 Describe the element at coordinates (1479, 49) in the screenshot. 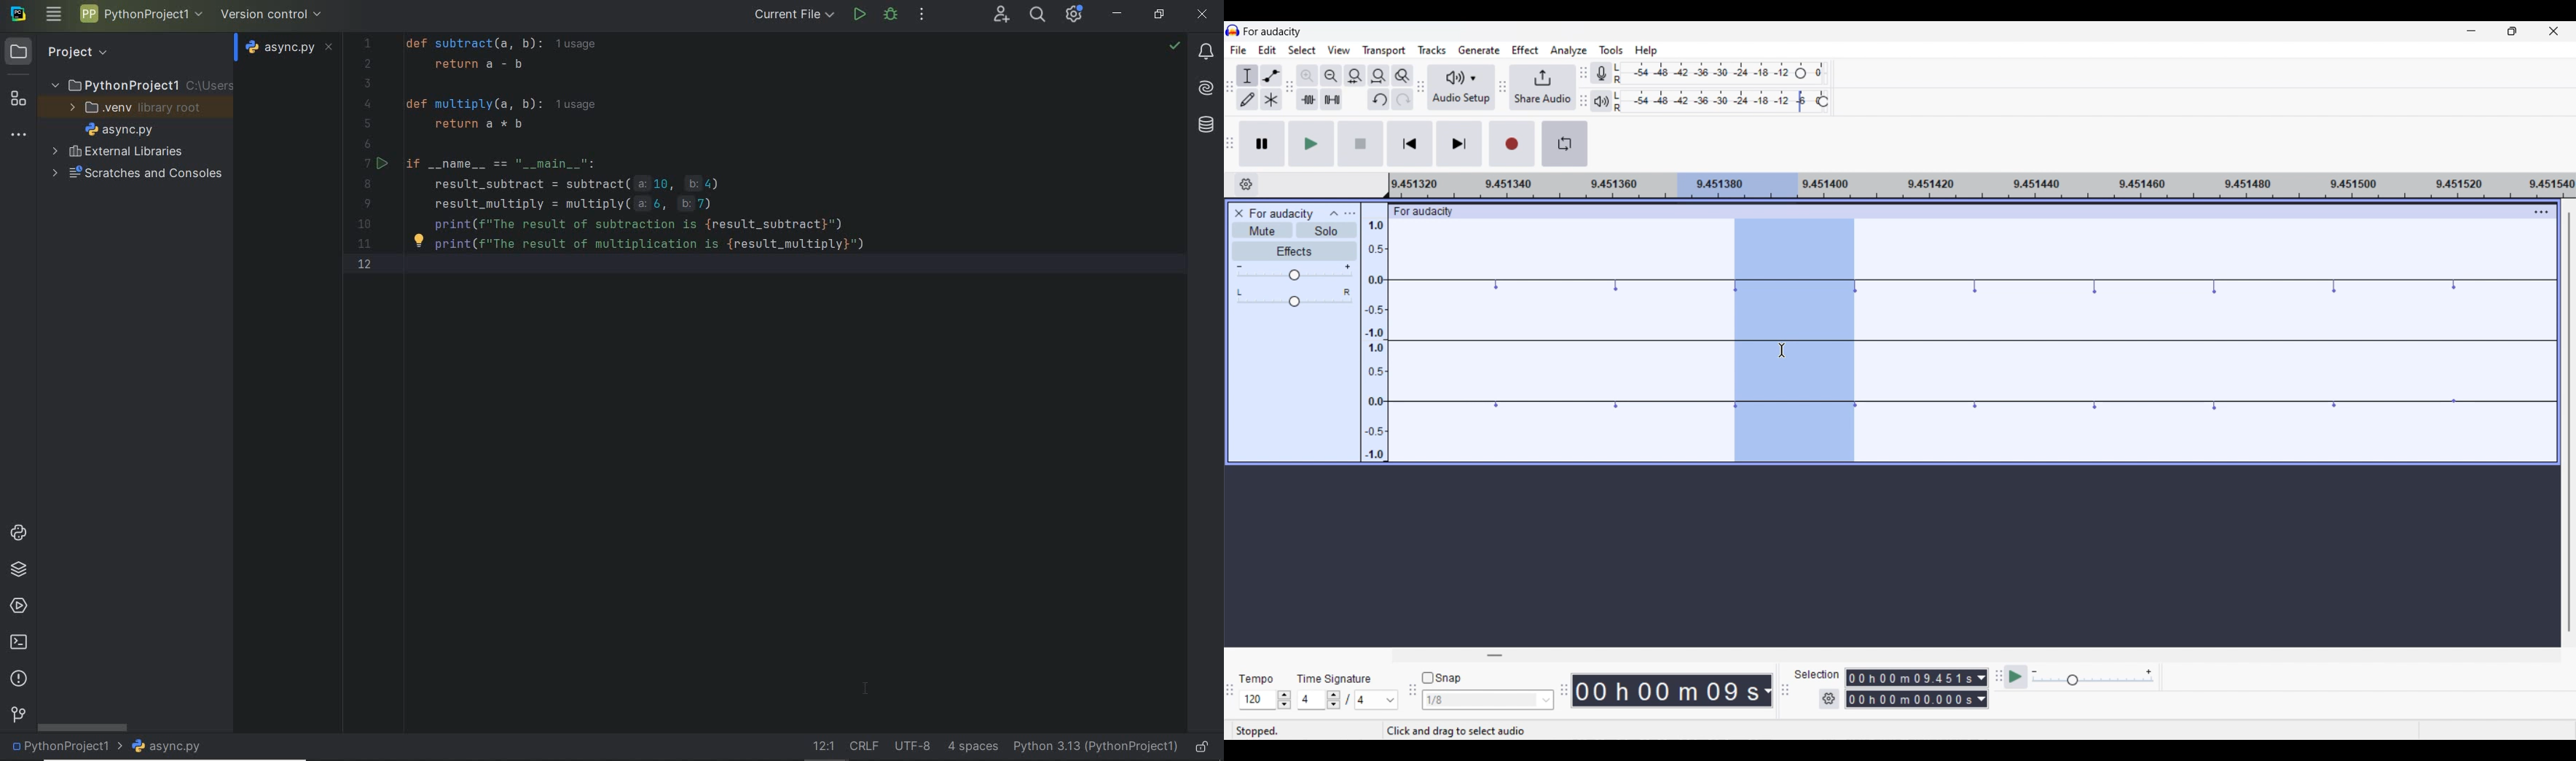

I see `Generate menu` at that location.